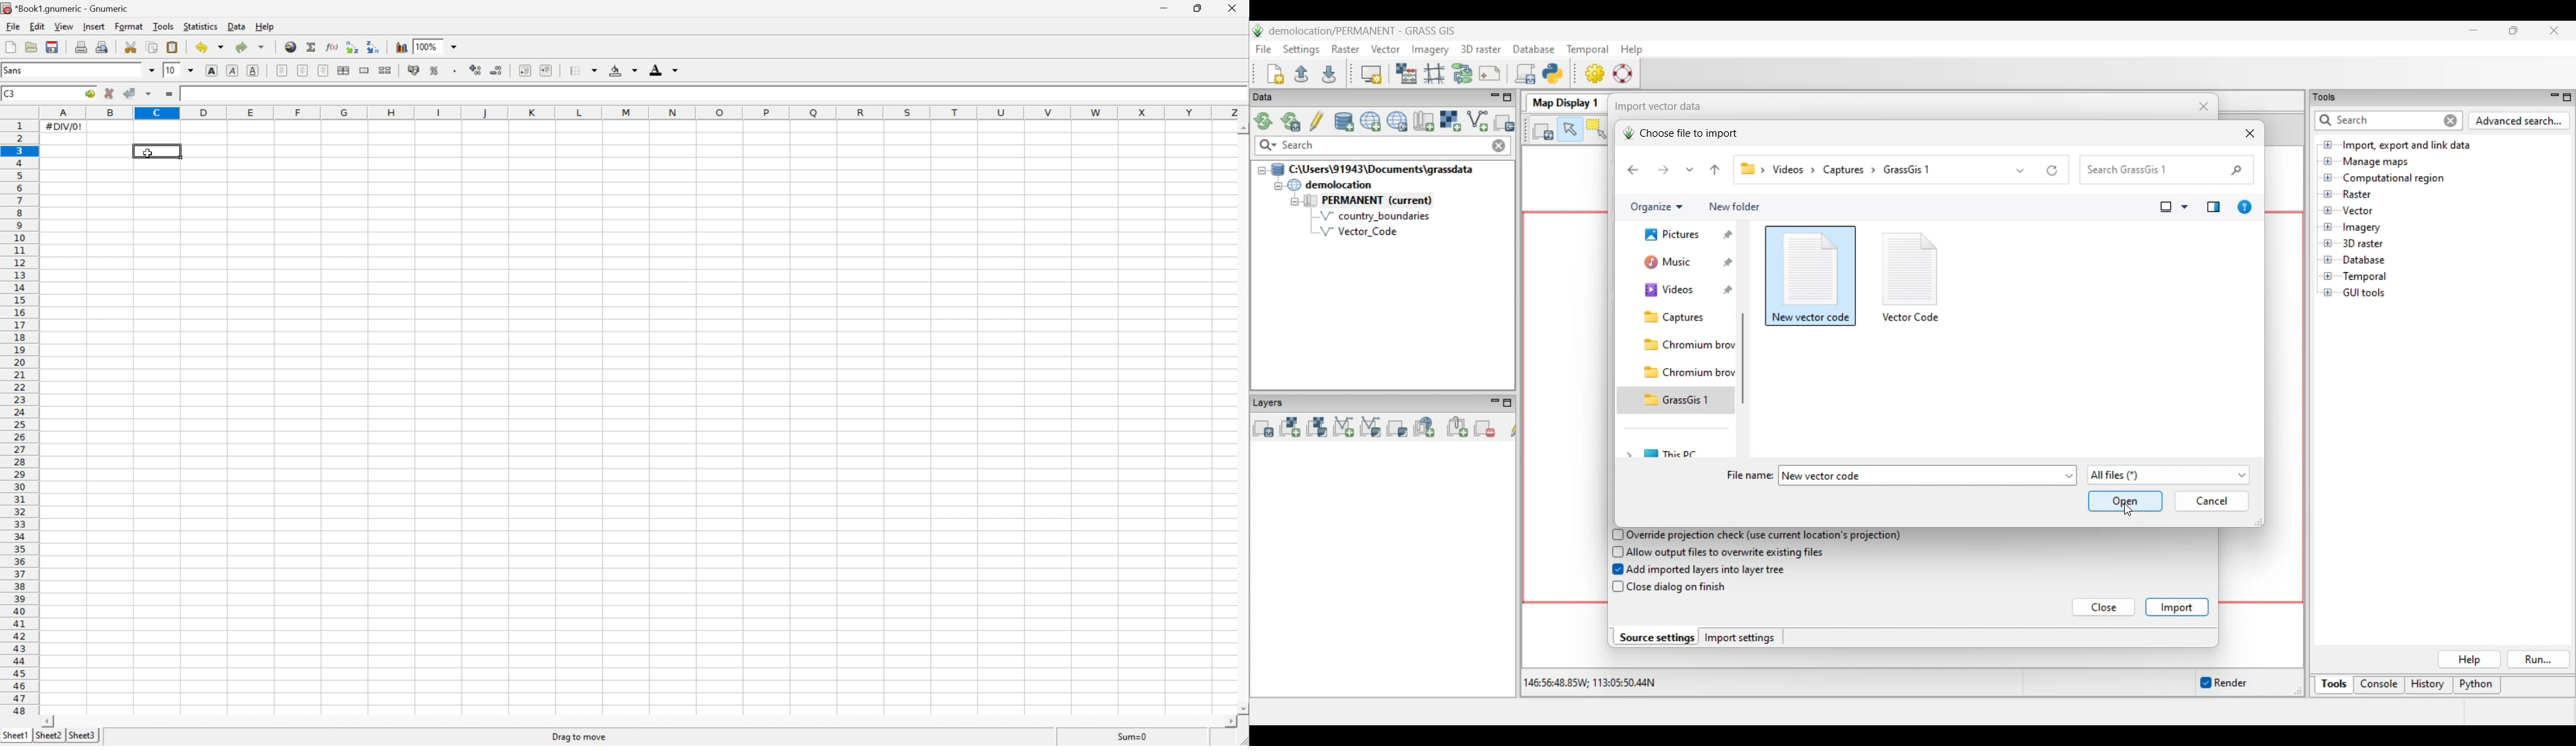  Describe the element at coordinates (150, 70) in the screenshot. I see `Drop down` at that location.